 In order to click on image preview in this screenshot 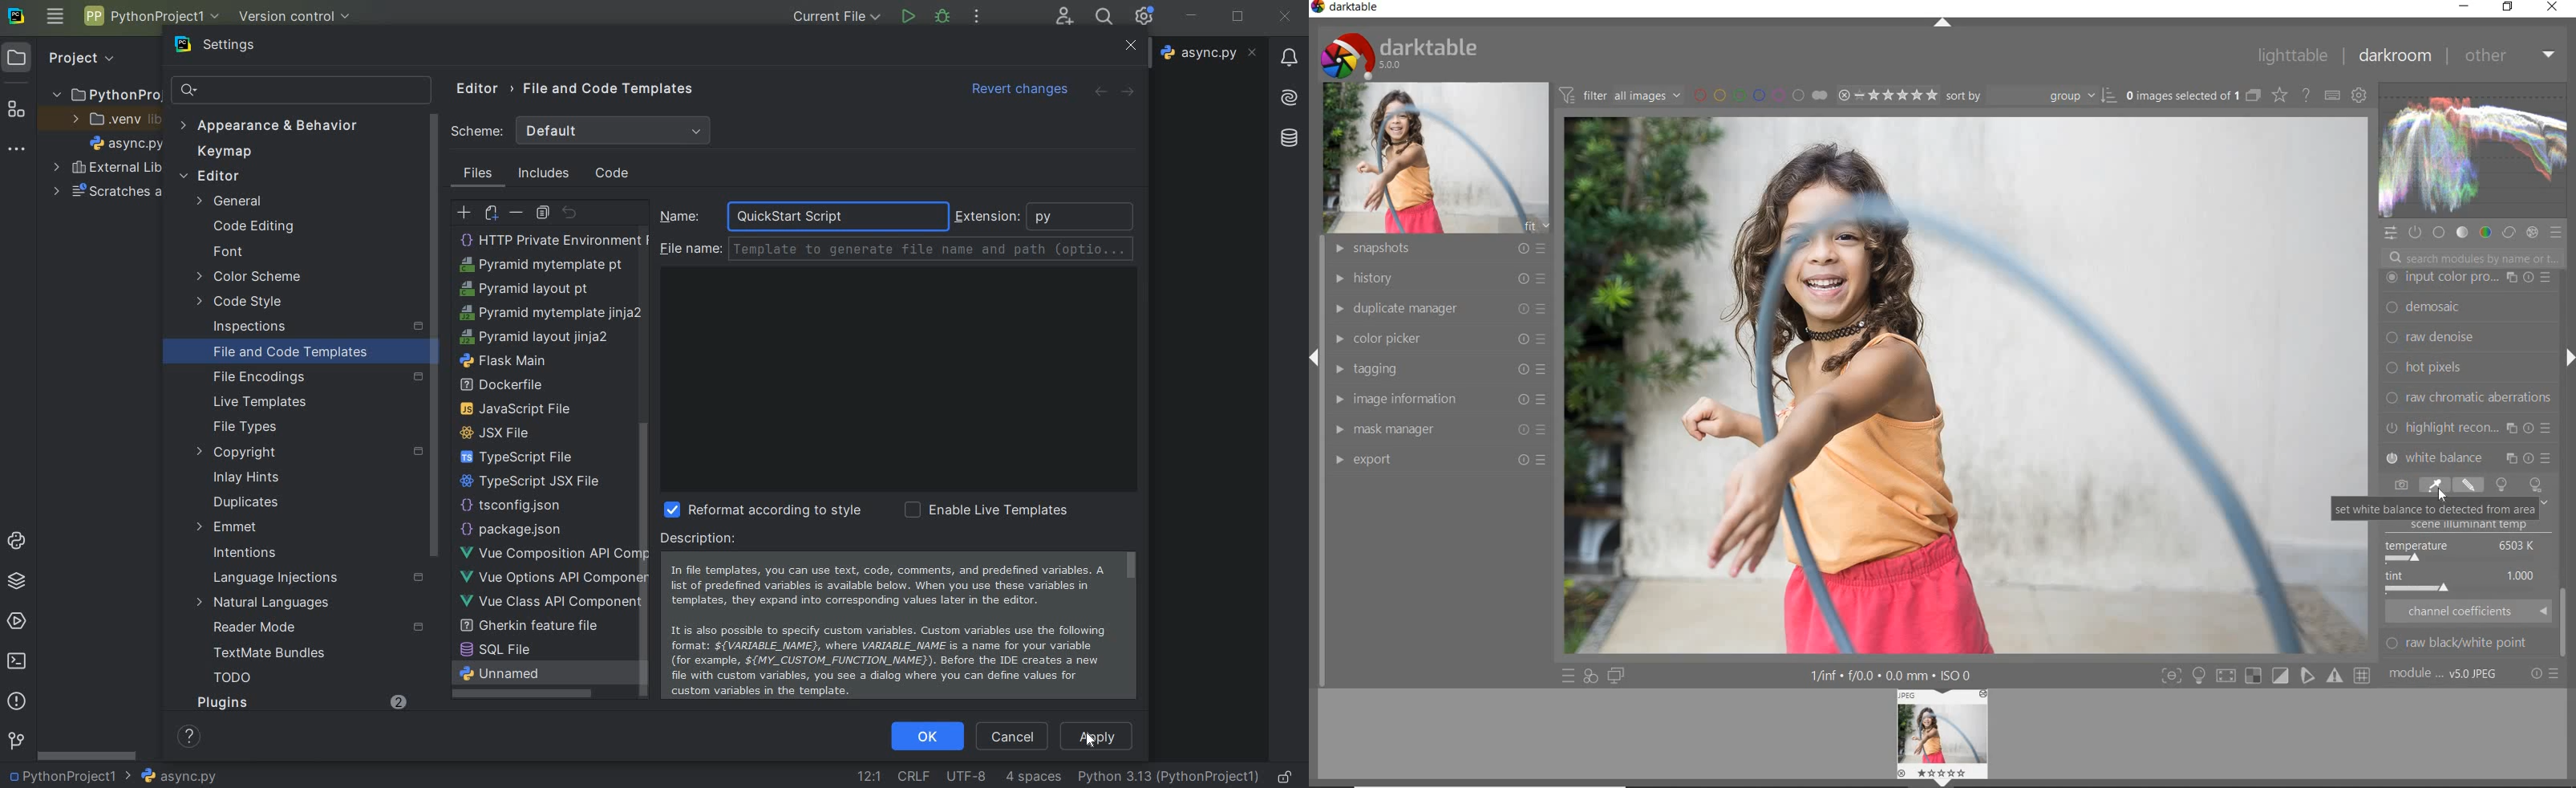, I will do `click(1943, 738)`.